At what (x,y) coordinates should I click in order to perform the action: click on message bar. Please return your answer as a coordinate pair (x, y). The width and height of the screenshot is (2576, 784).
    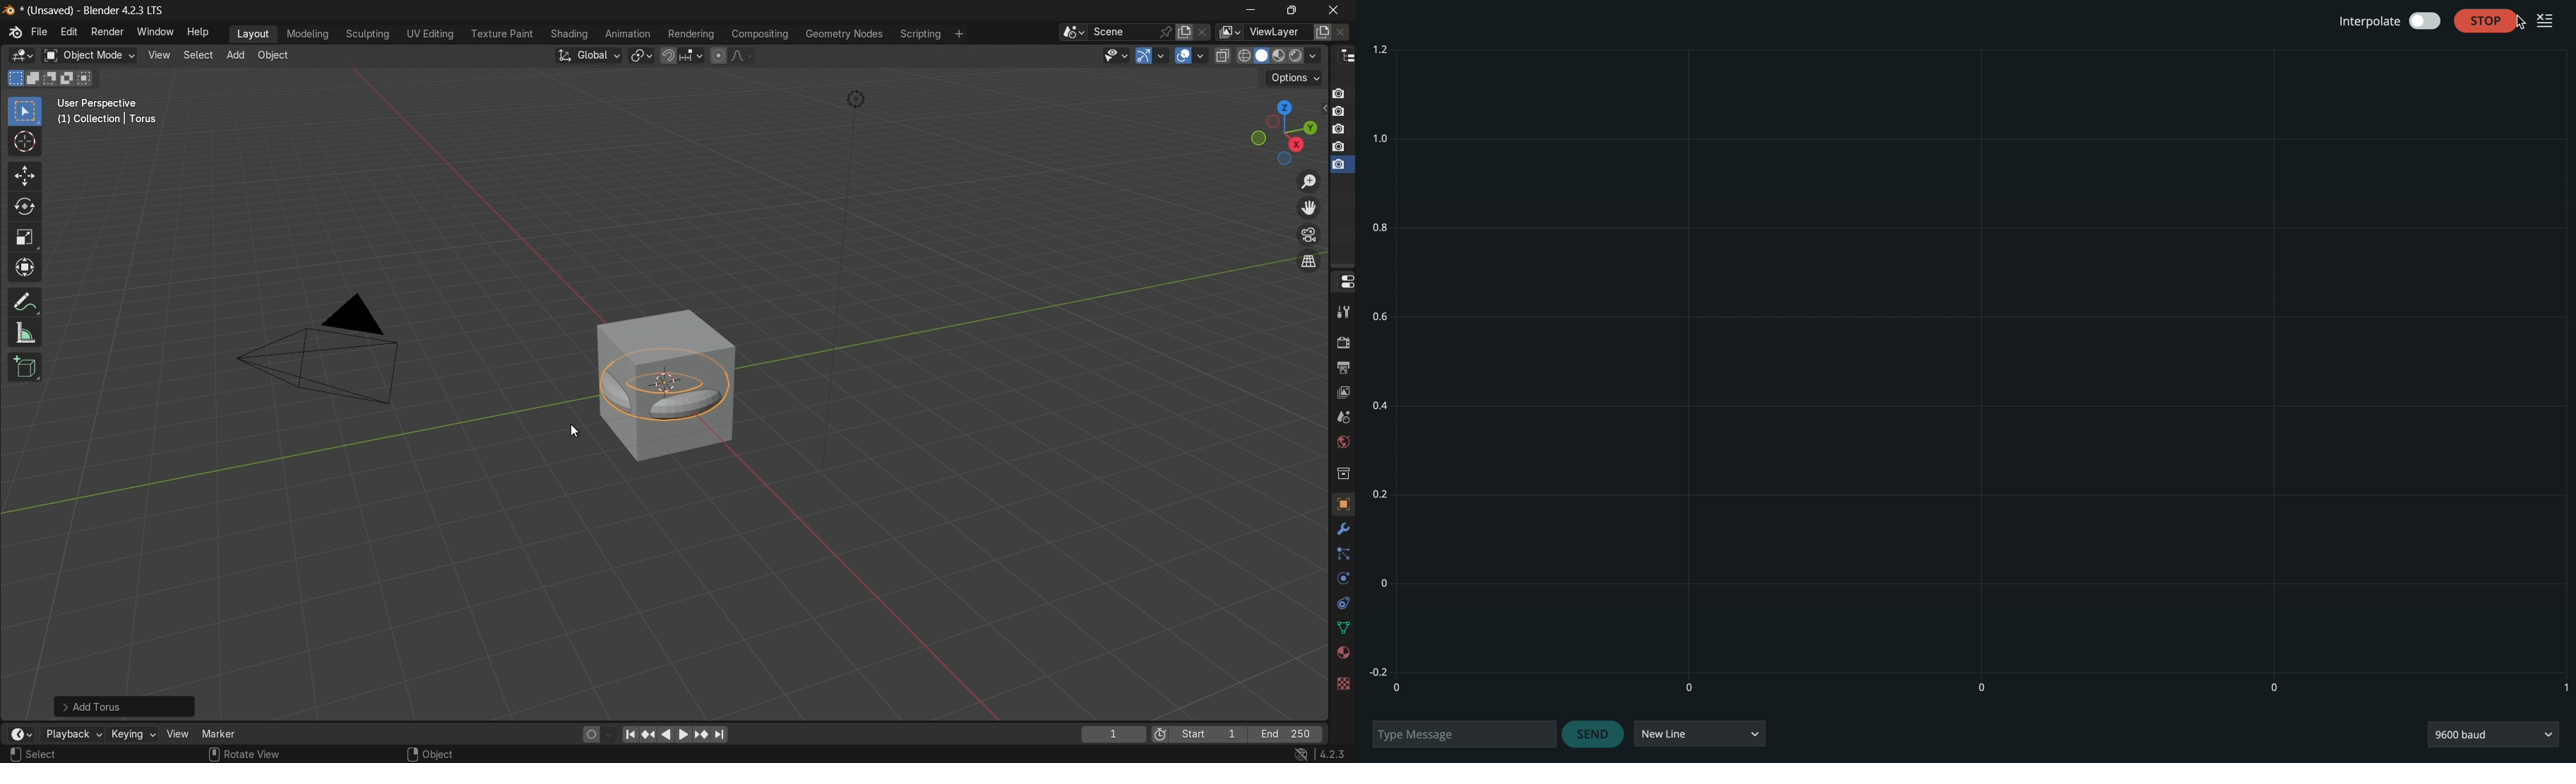
    Looking at the image, I should click on (1462, 732).